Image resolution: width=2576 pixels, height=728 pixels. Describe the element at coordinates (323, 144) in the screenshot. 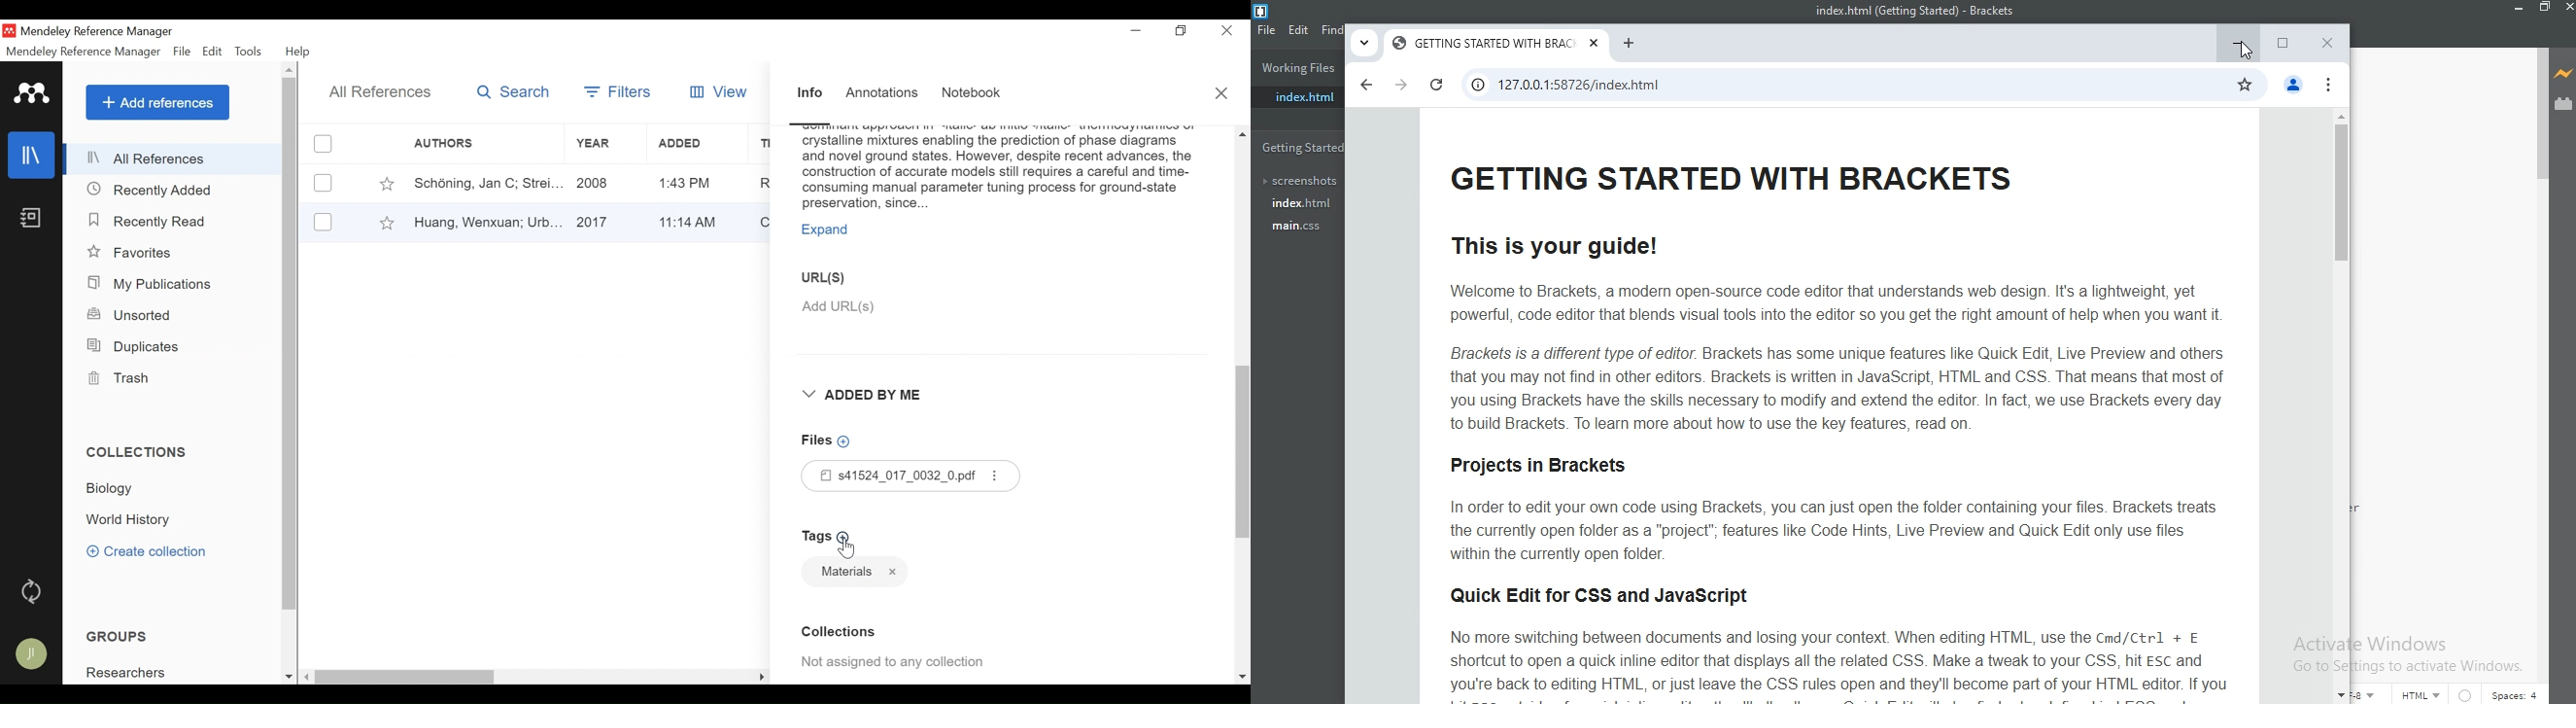

I see `(un)select all` at that location.